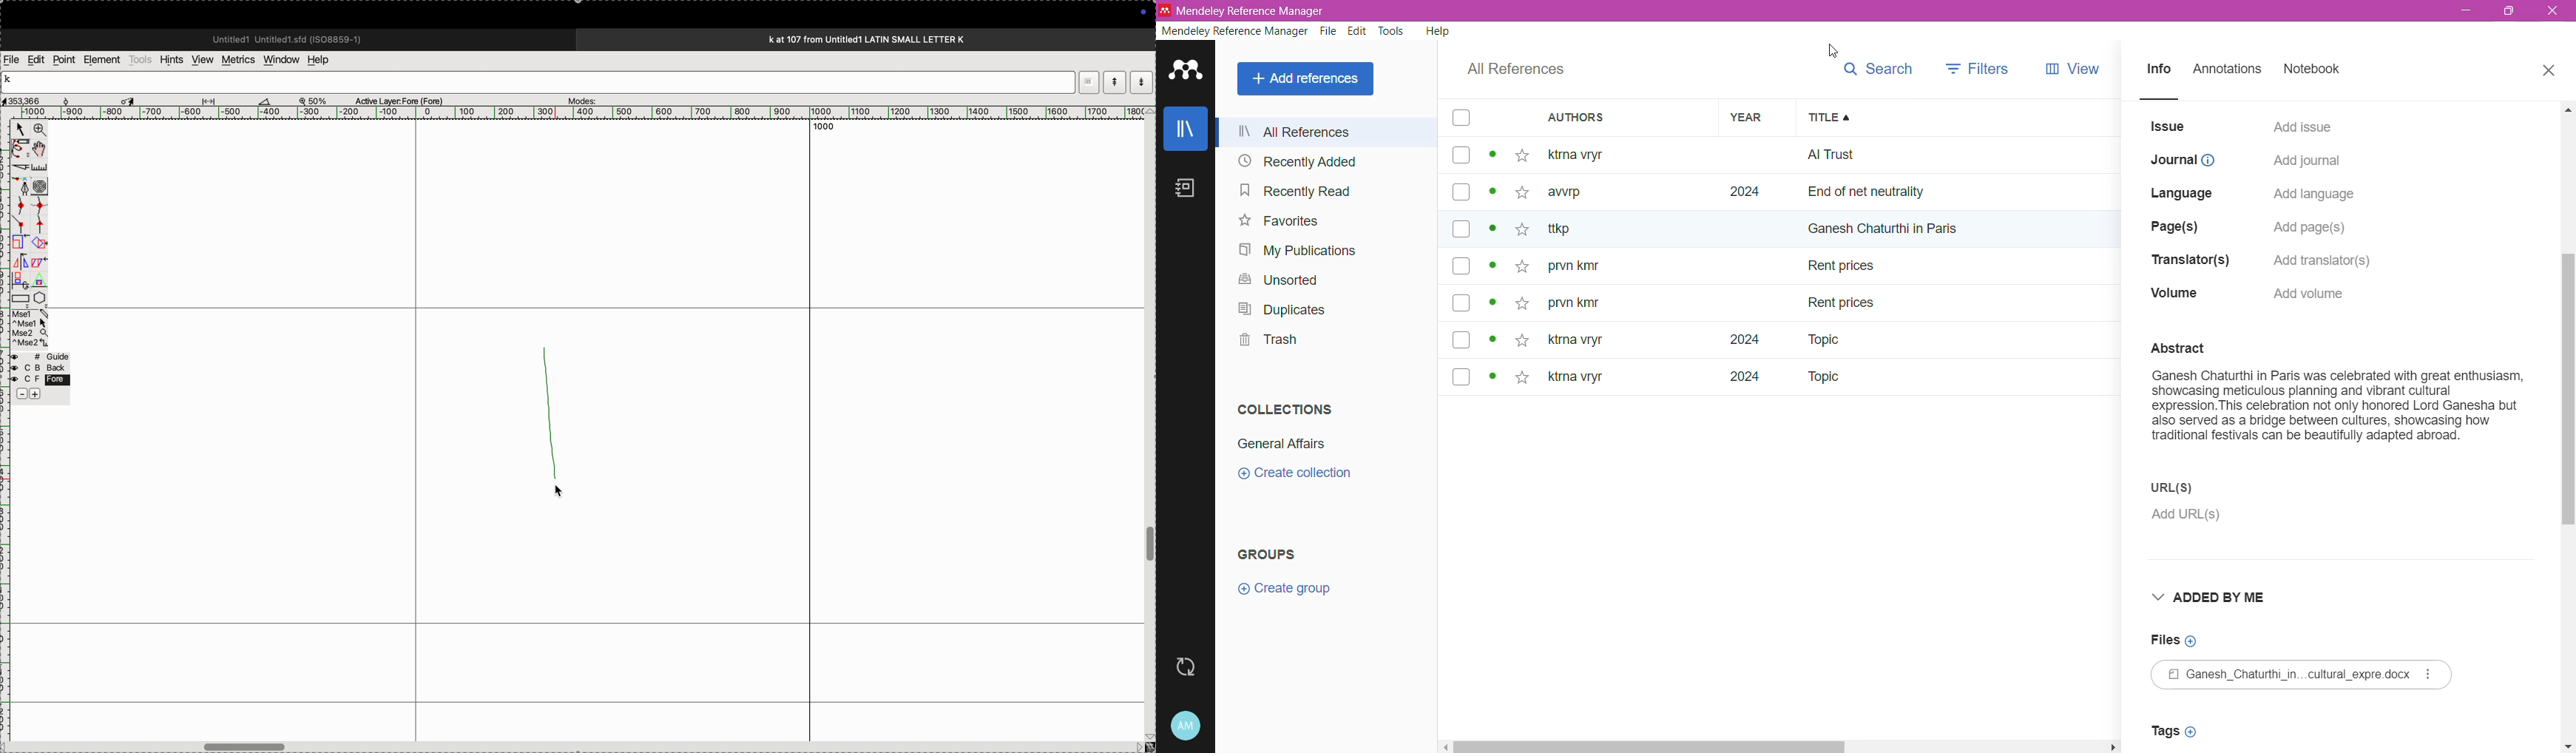  I want to click on Click to Add URL(S), so click(2191, 517).